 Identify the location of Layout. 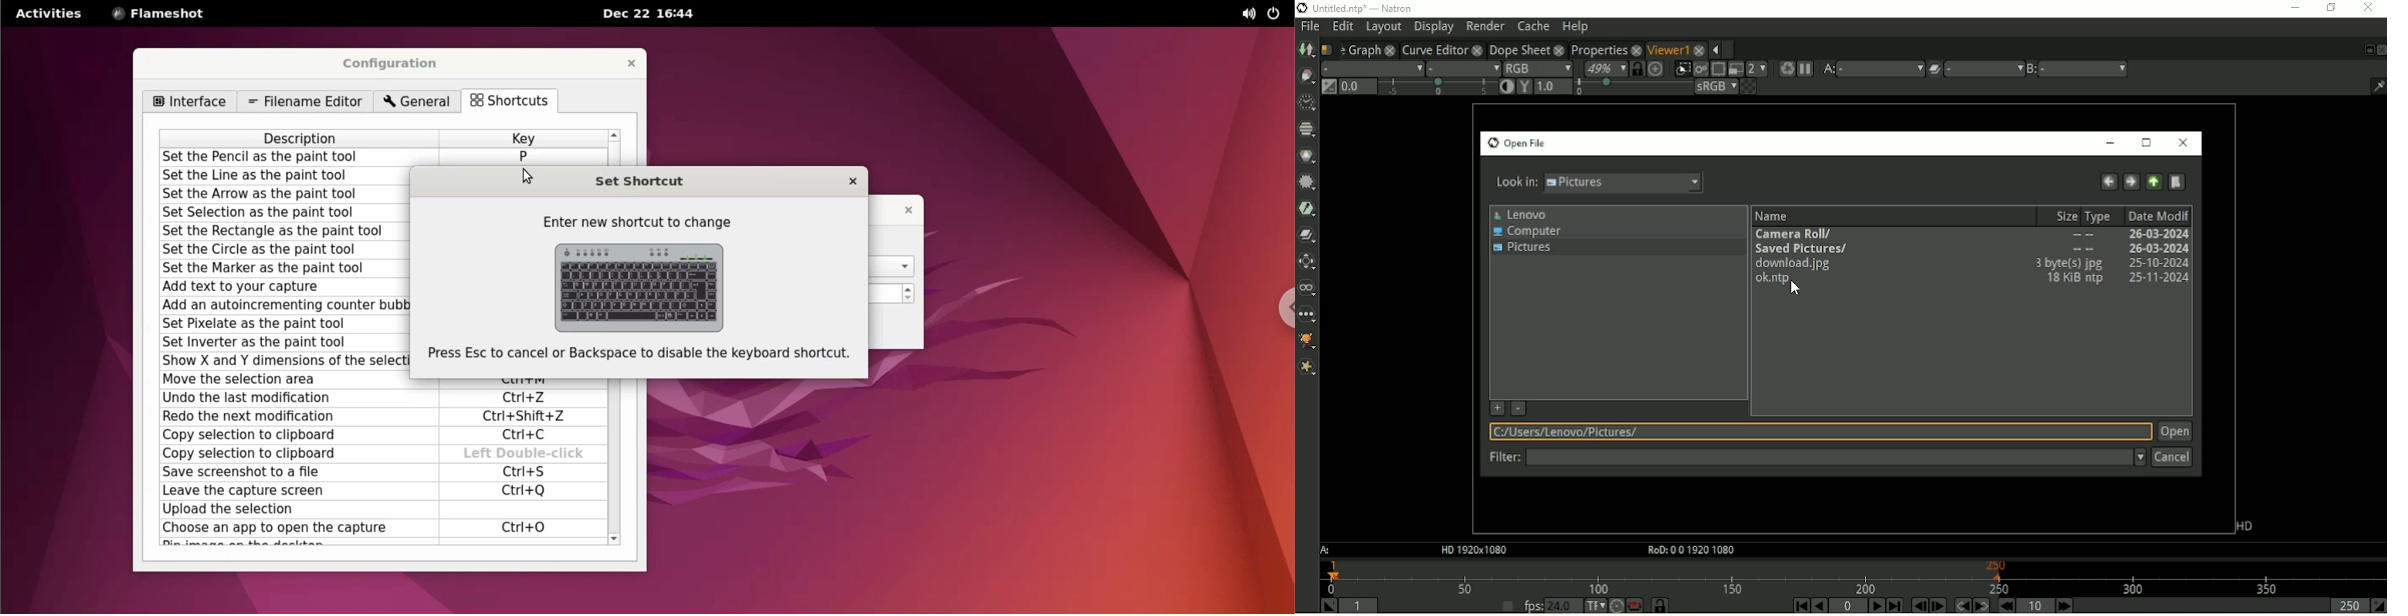
(1383, 27).